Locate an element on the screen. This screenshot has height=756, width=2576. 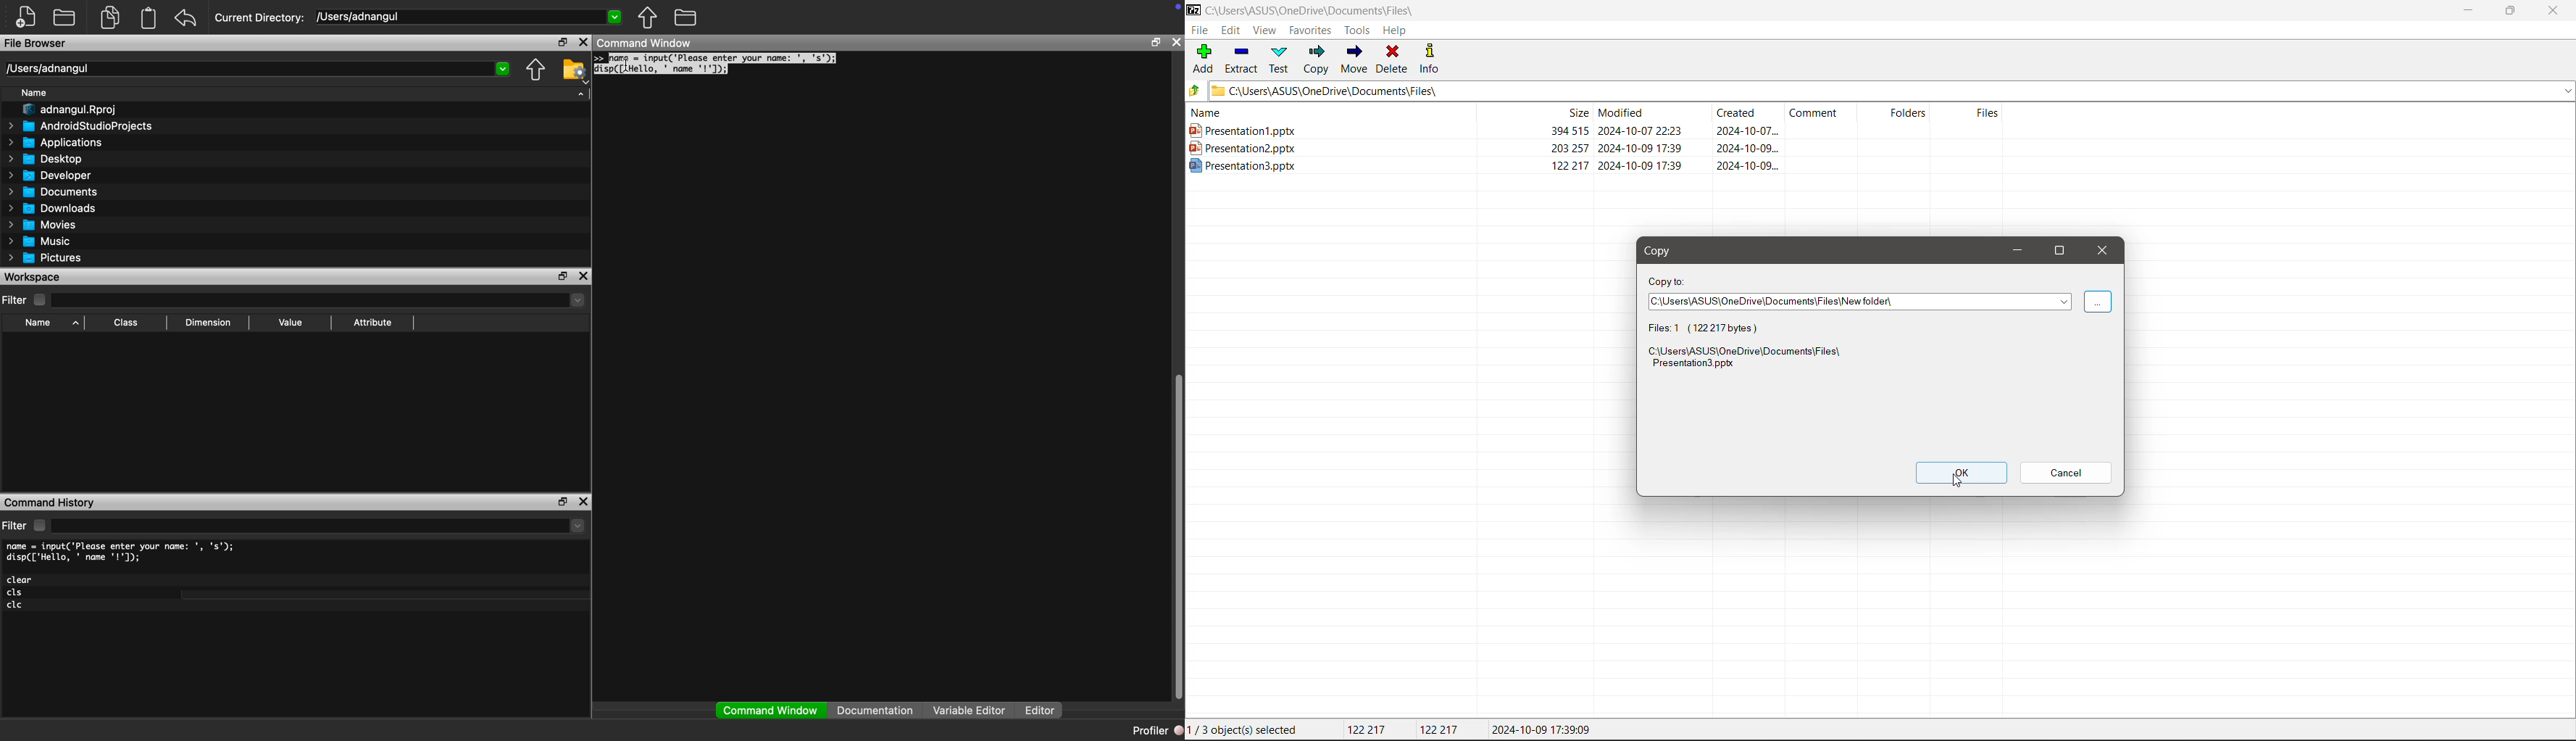
Move is located at coordinates (1355, 59).